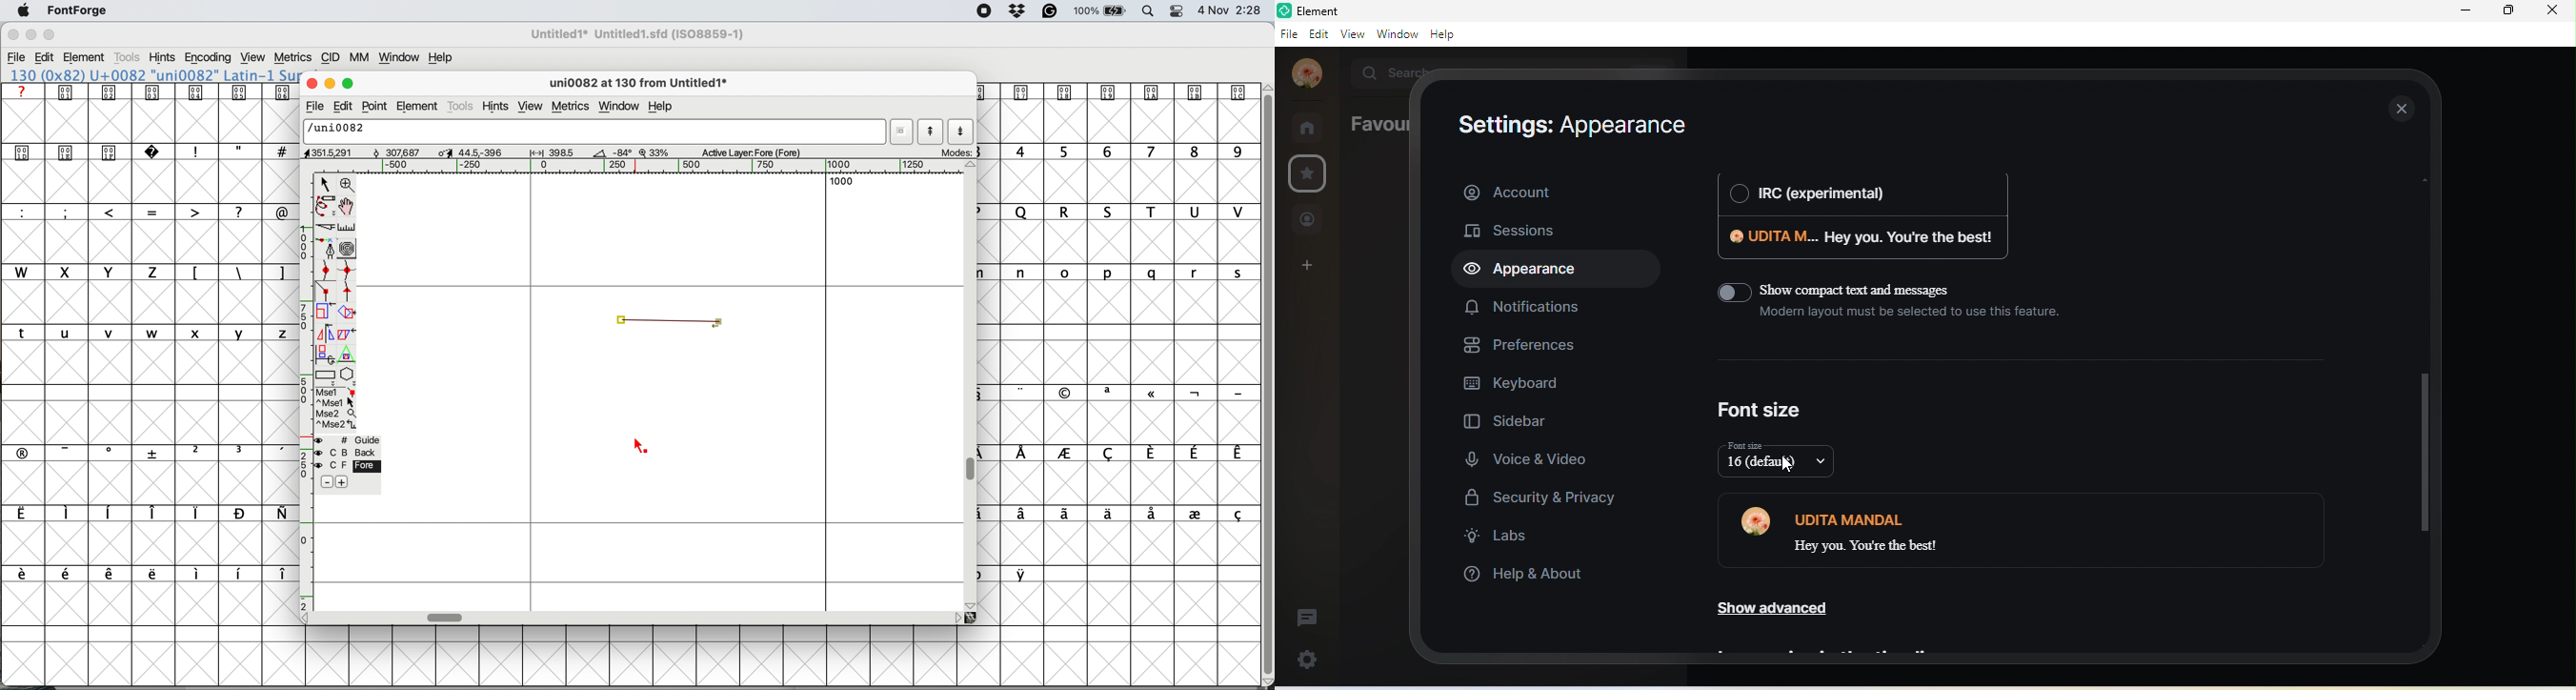 The height and width of the screenshot is (700, 2576). What do you see at coordinates (1787, 464) in the screenshot?
I see `cursor movement` at bounding box center [1787, 464].